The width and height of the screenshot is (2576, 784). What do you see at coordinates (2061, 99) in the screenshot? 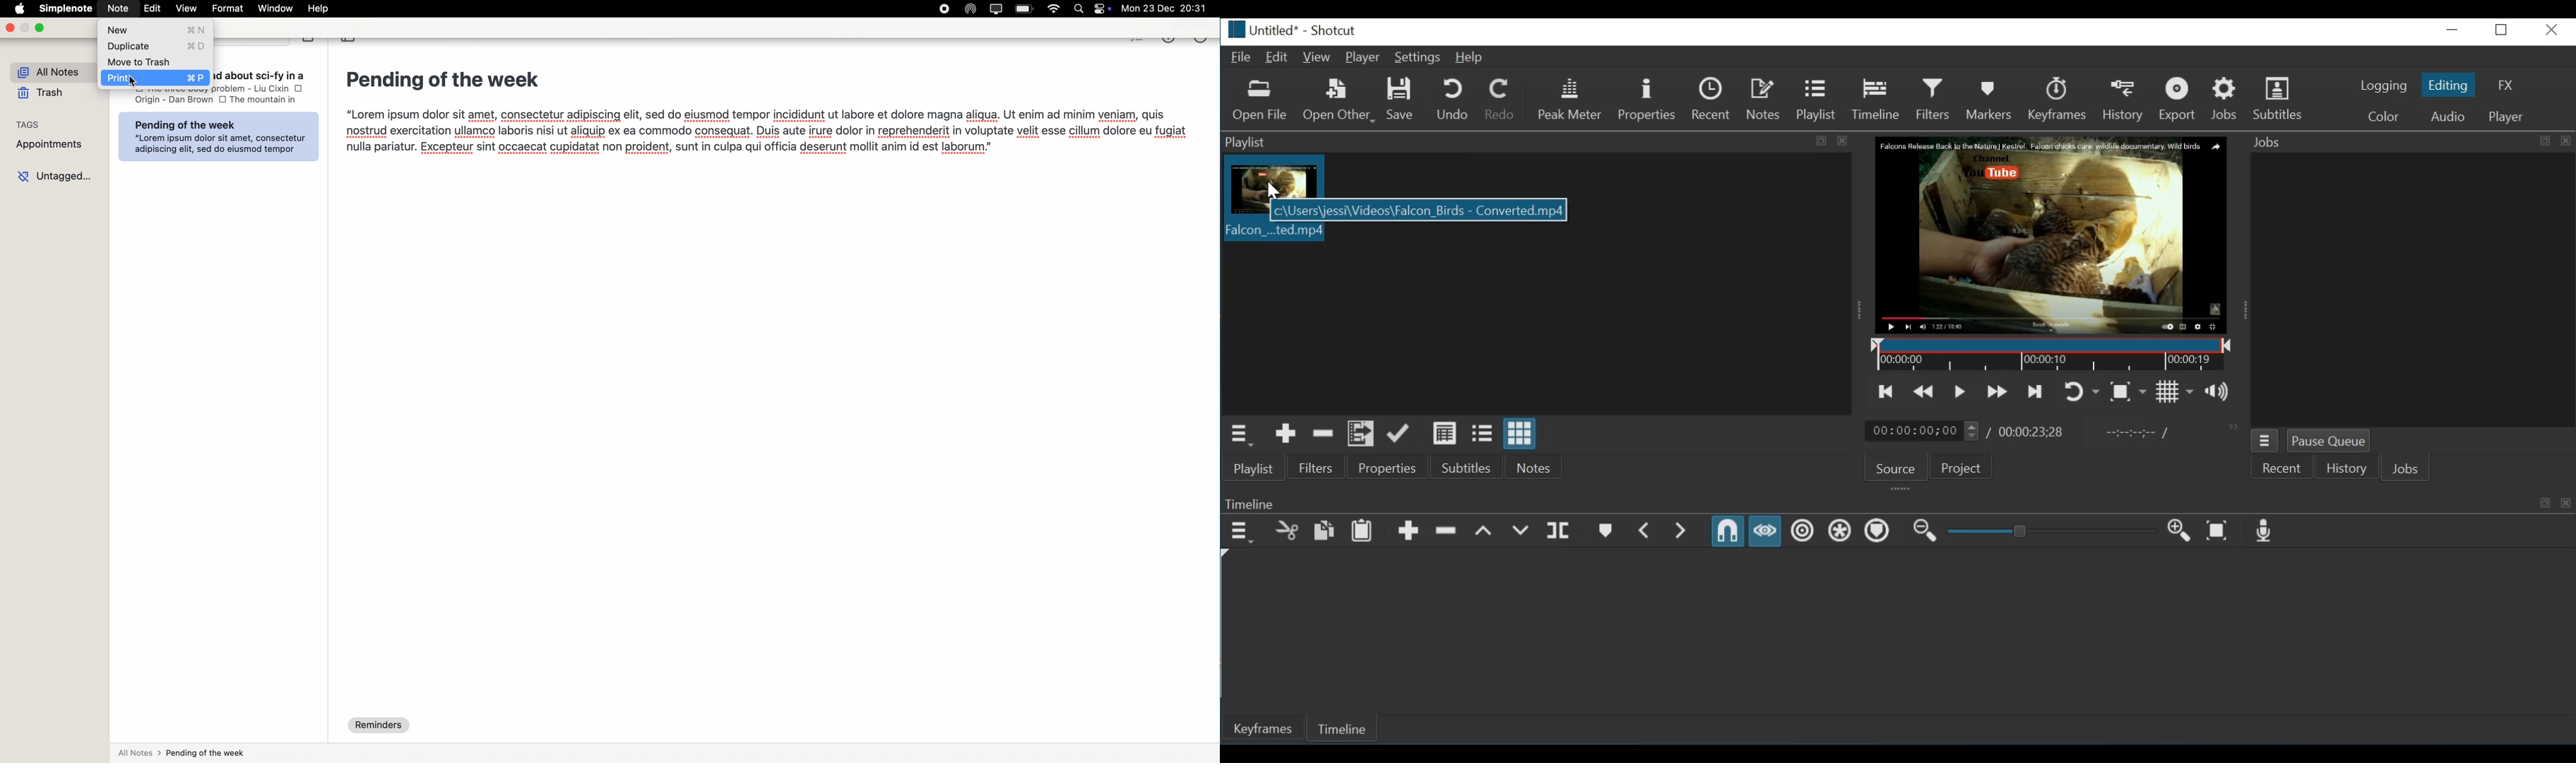
I see `Keyframes` at bounding box center [2061, 99].